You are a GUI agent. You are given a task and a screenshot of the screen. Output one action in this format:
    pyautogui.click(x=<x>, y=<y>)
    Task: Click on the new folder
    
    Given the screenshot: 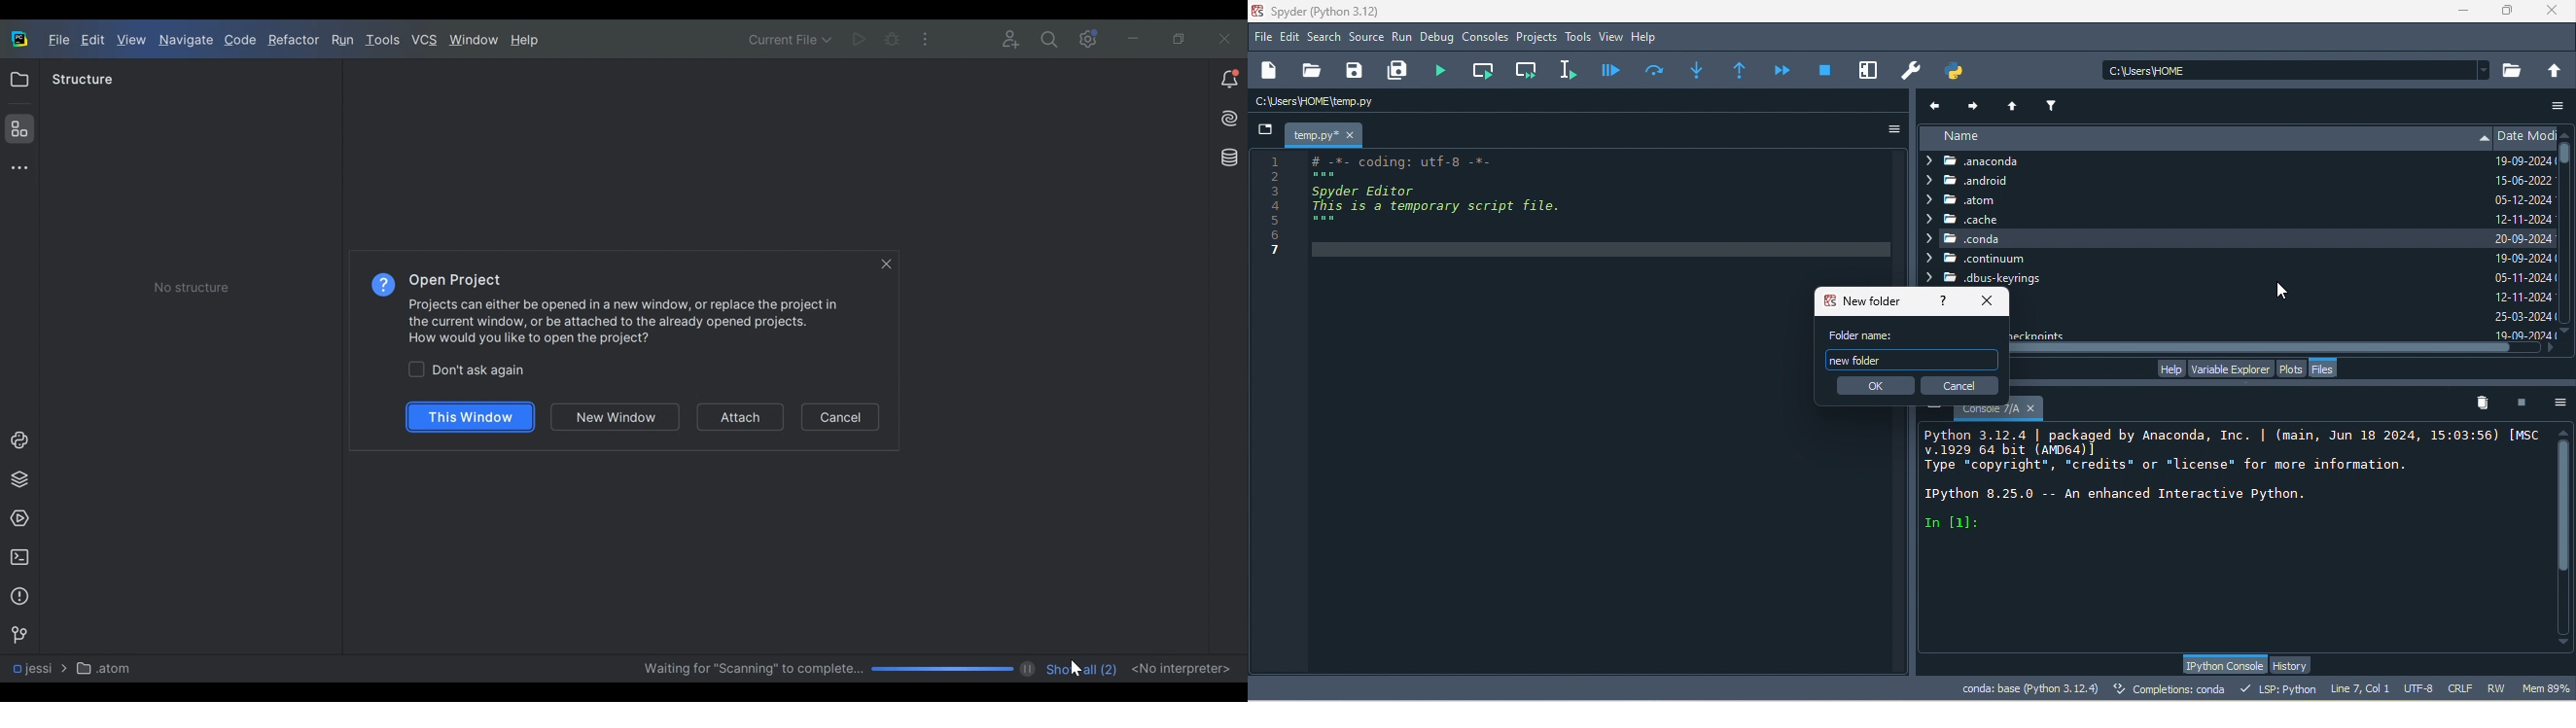 What is the action you would take?
    pyautogui.click(x=1862, y=300)
    